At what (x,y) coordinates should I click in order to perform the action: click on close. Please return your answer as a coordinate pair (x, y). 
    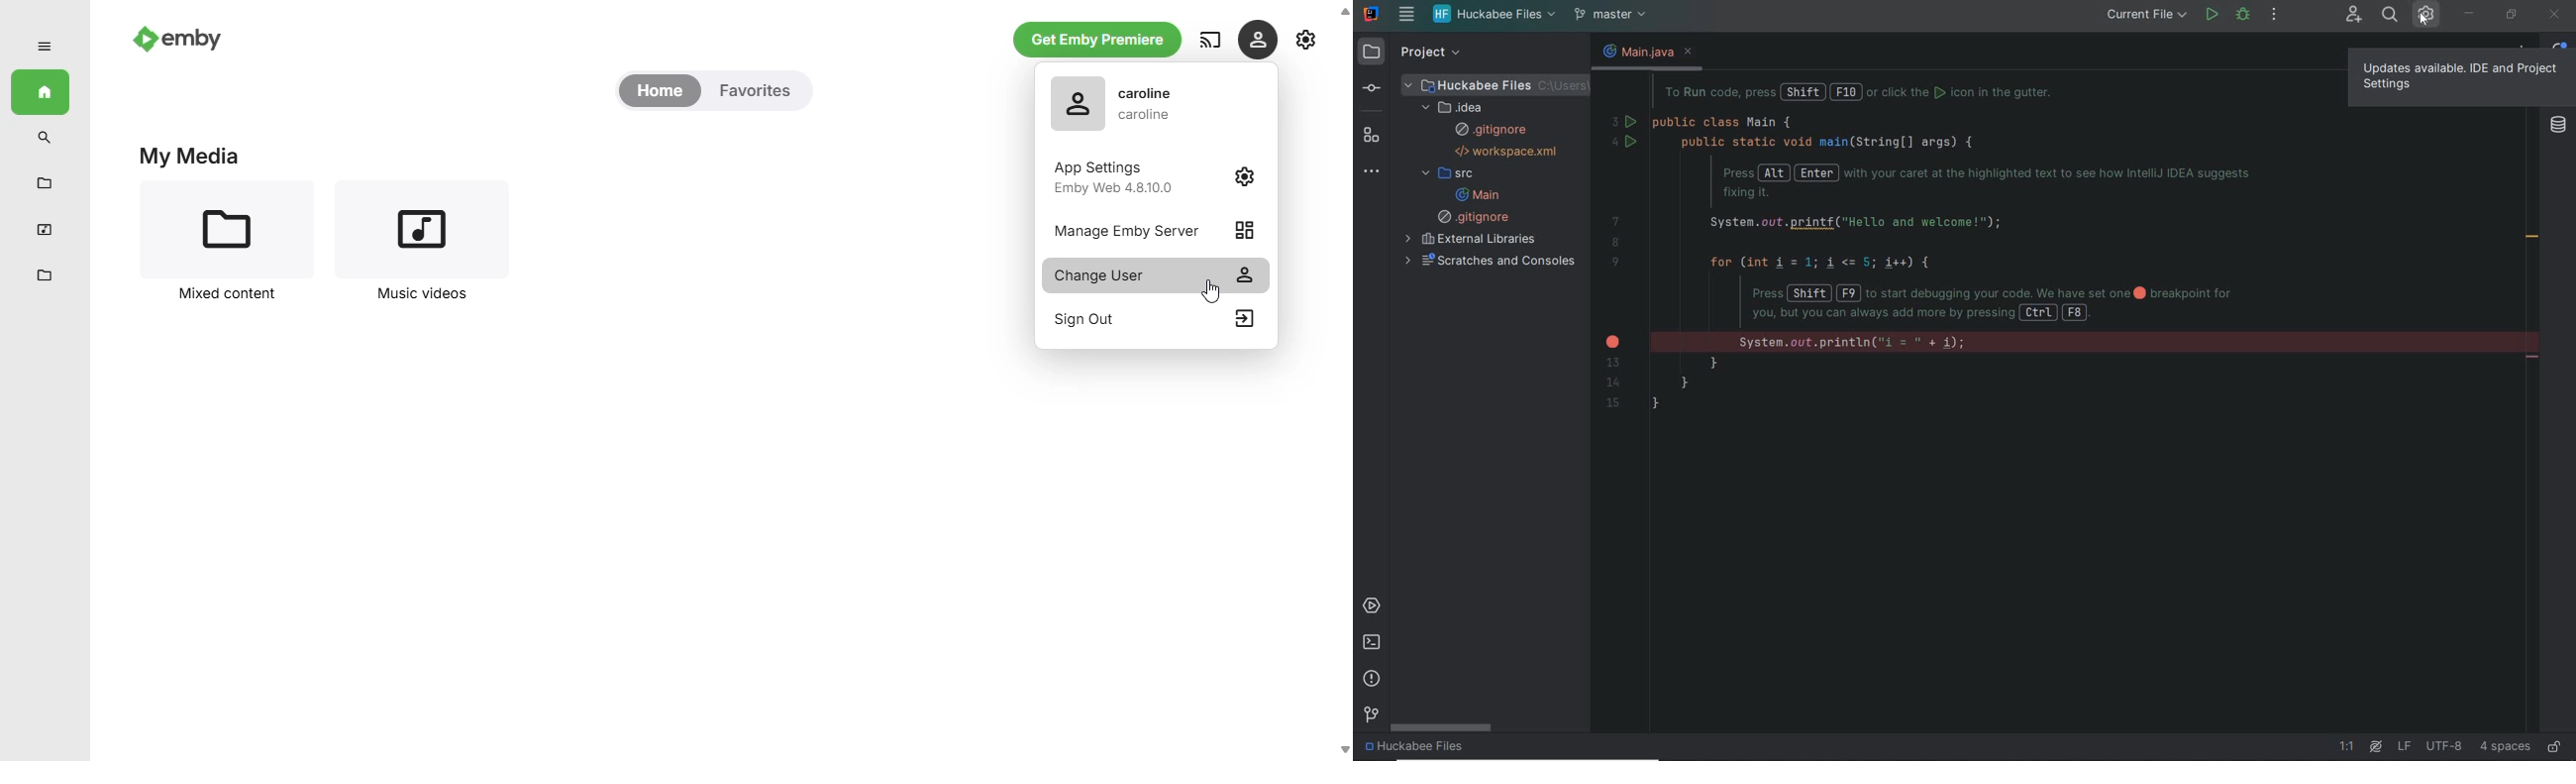
    Looking at the image, I should click on (2554, 16).